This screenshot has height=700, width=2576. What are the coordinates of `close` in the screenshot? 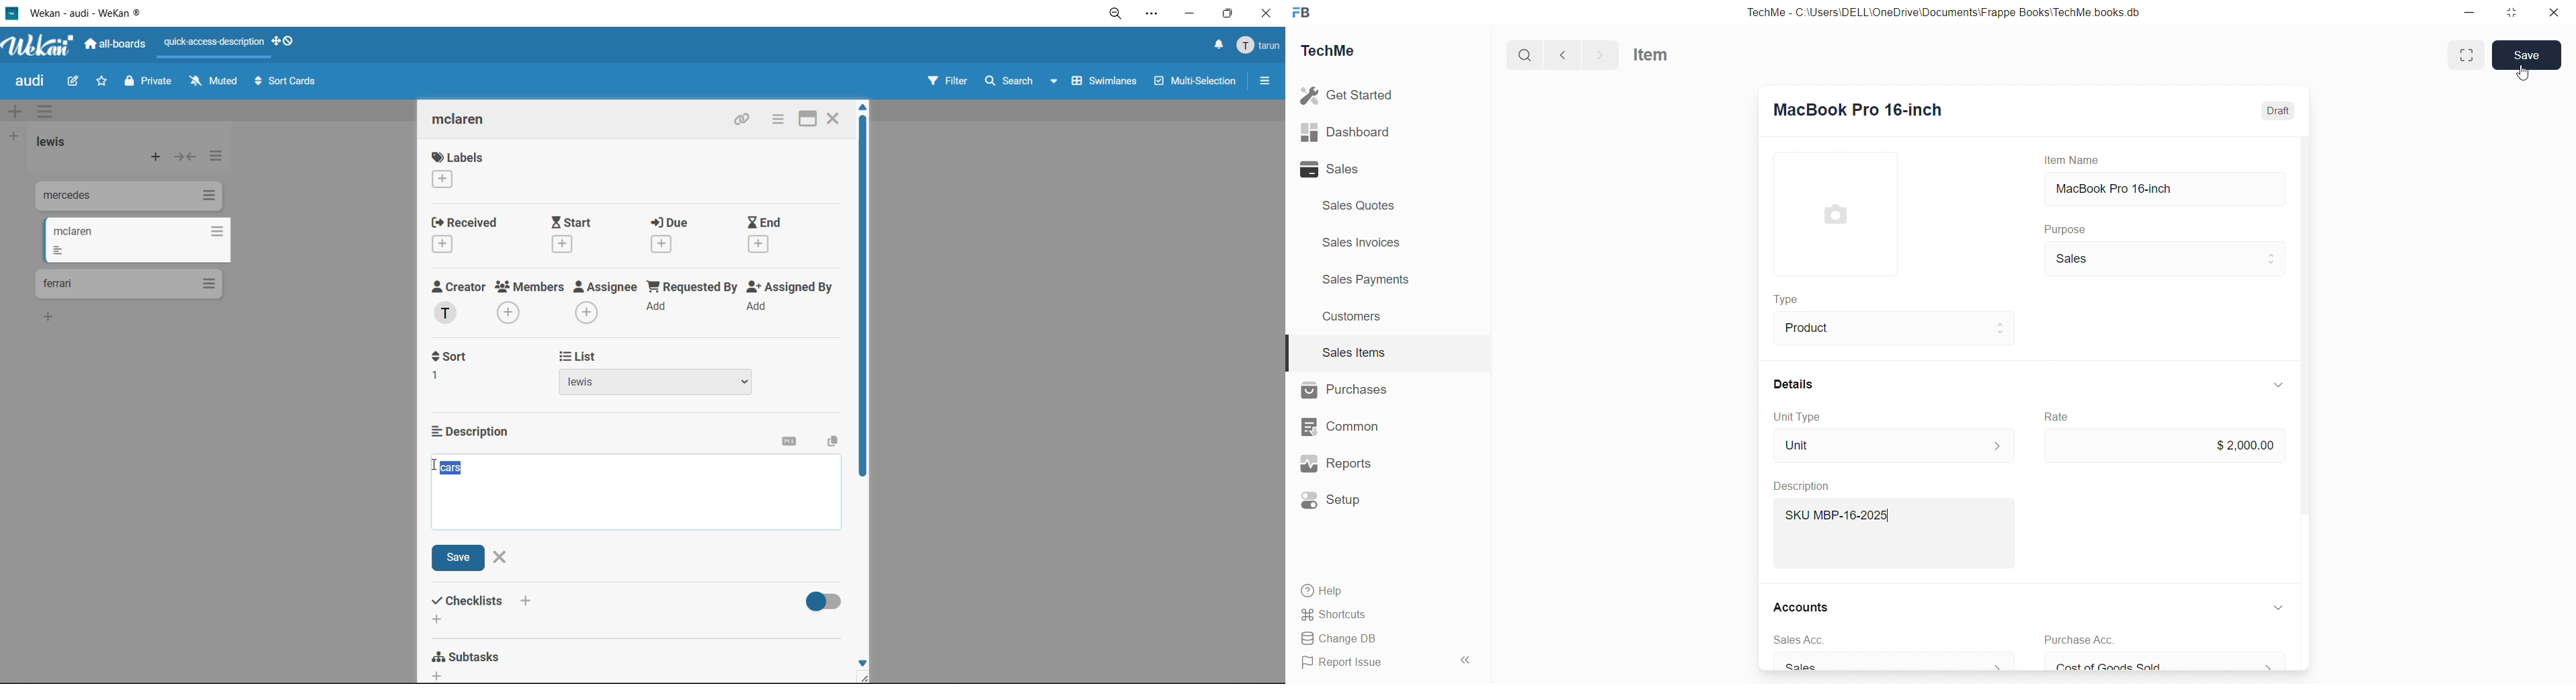 It's located at (834, 117).